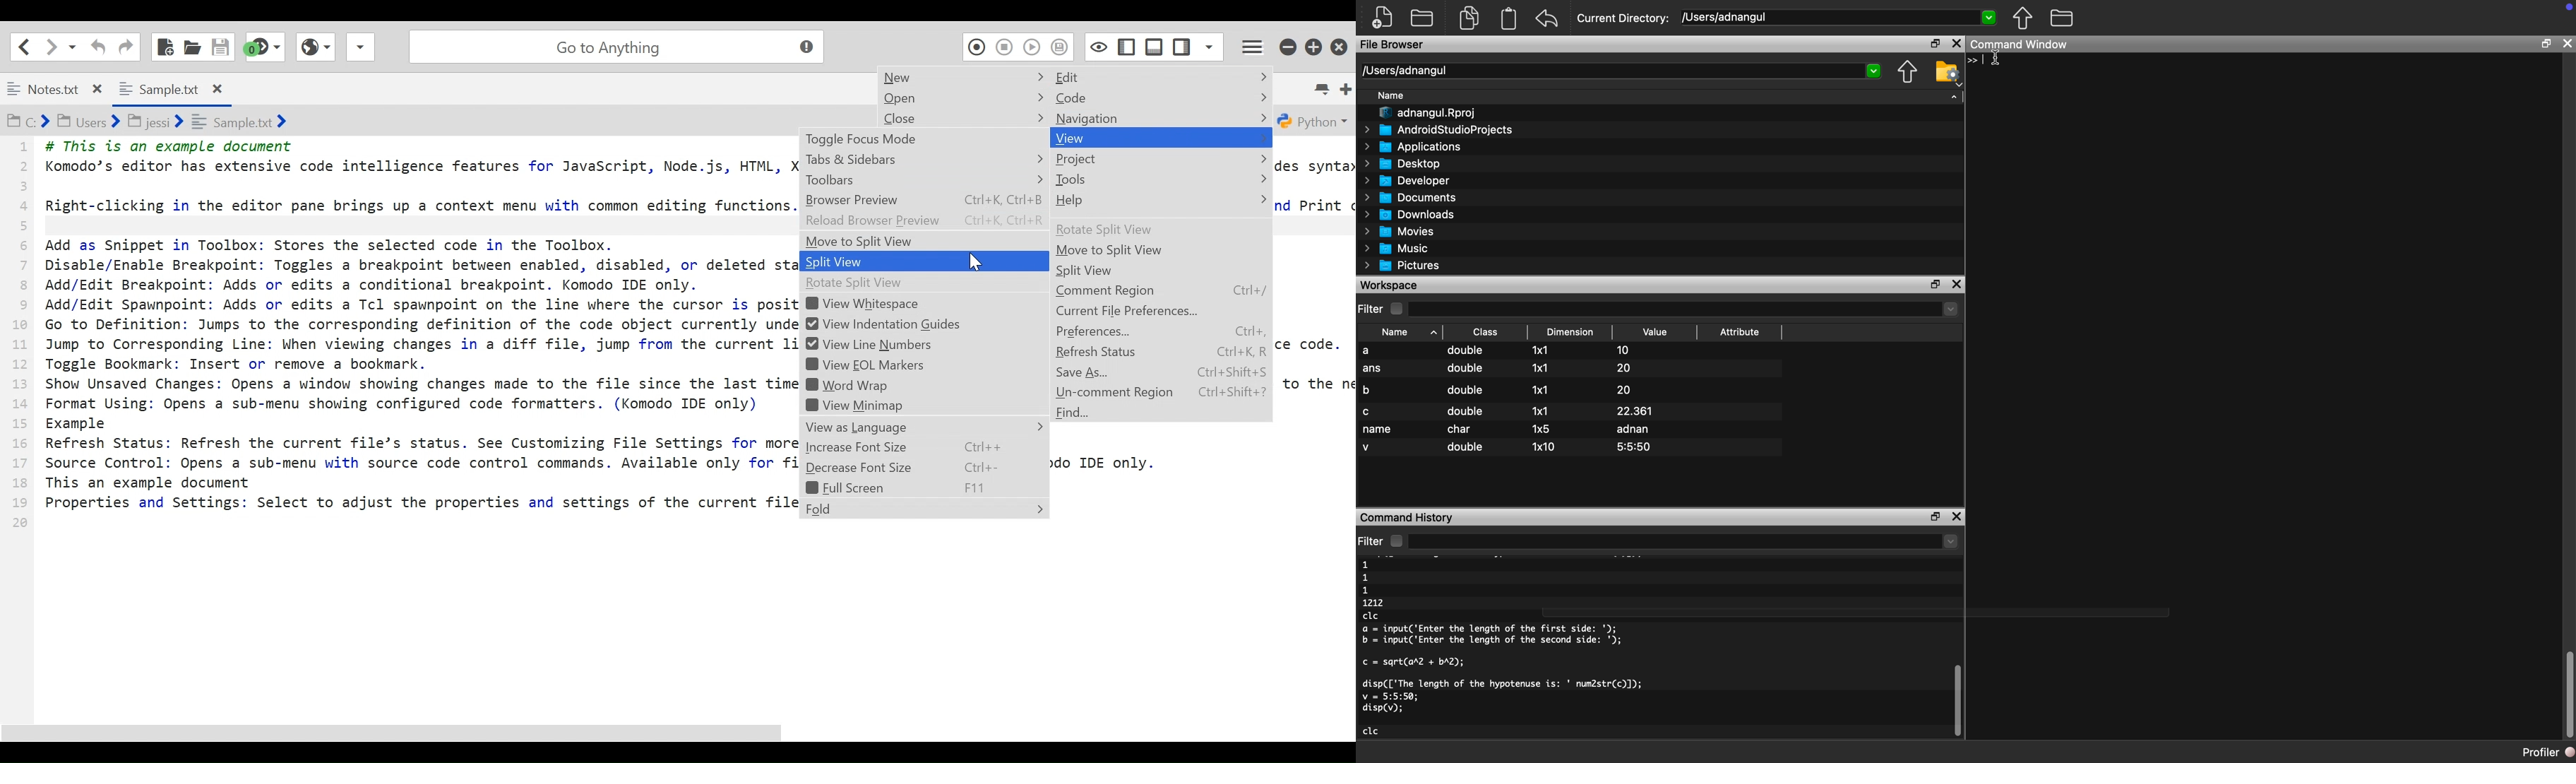 Image resolution: width=2576 pixels, height=784 pixels. What do you see at coordinates (1391, 285) in the screenshot?
I see `Workspace` at bounding box center [1391, 285].